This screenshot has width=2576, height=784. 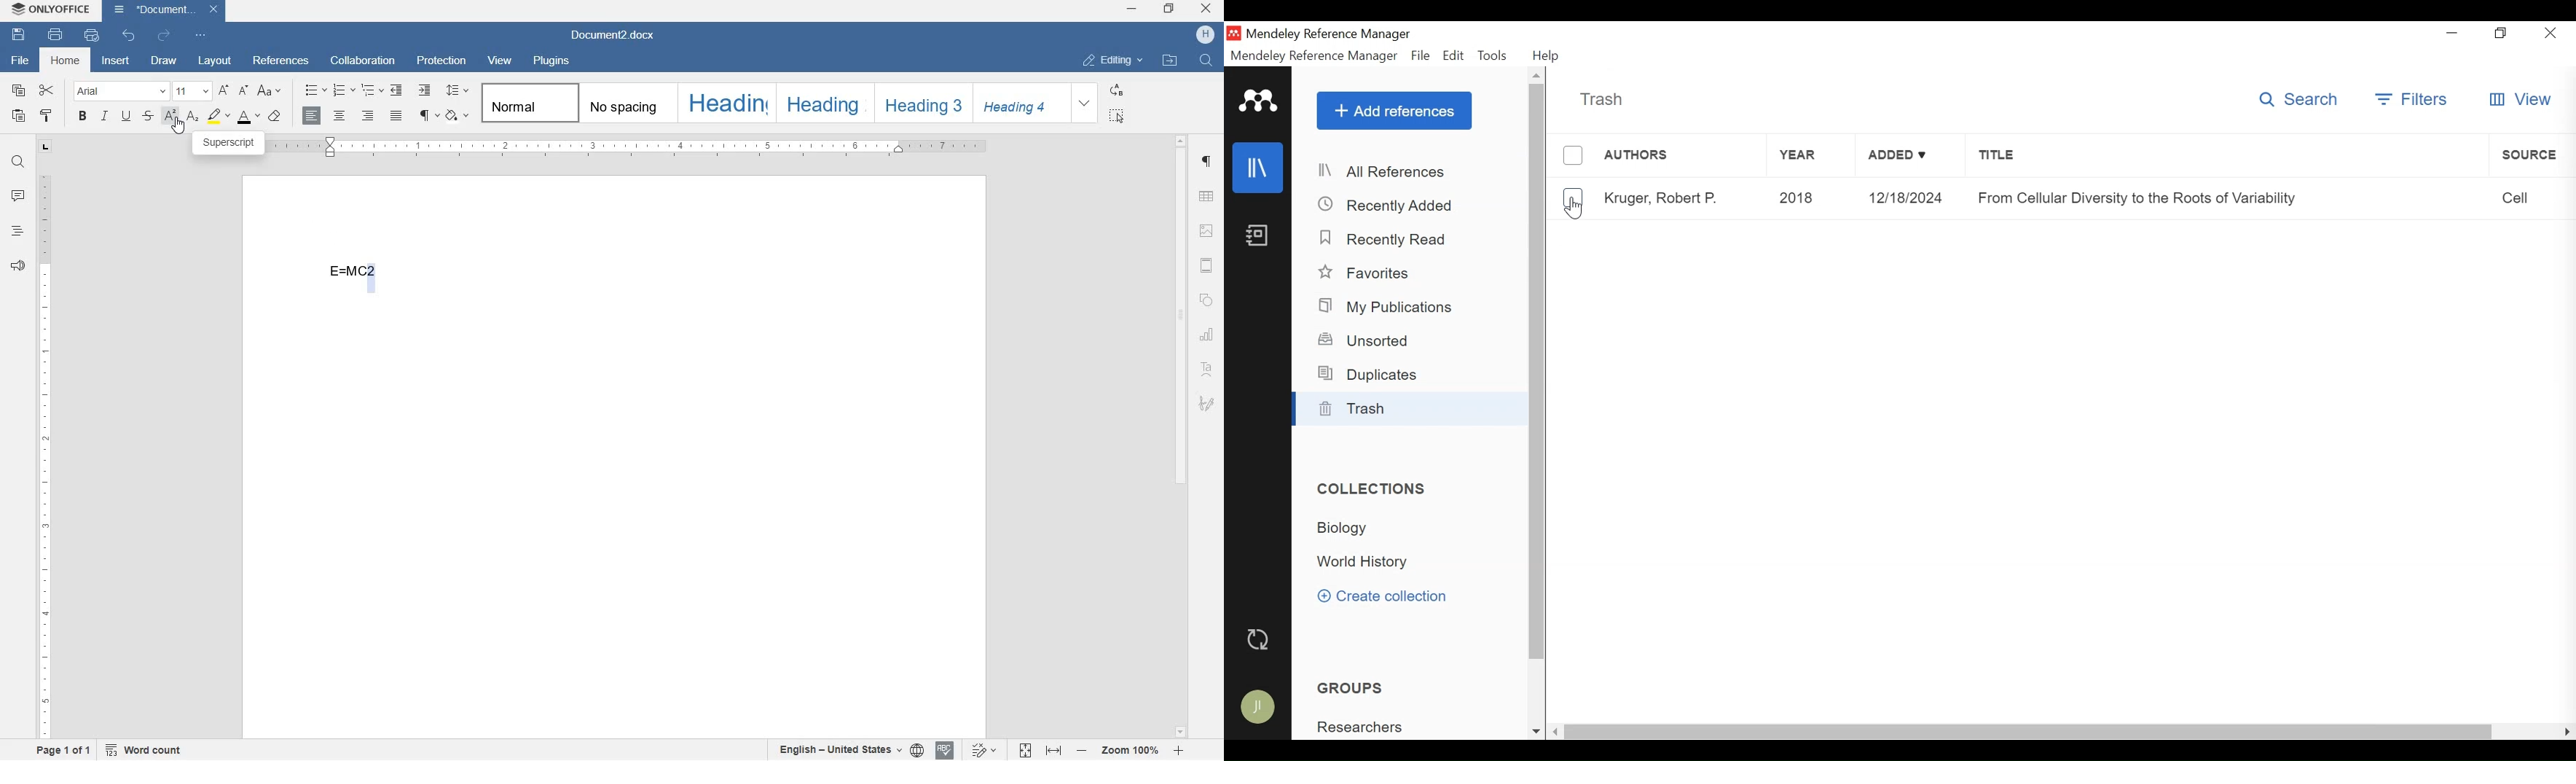 What do you see at coordinates (1234, 34) in the screenshot?
I see `Mendeley Desktop Icon` at bounding box center [1234, 34].